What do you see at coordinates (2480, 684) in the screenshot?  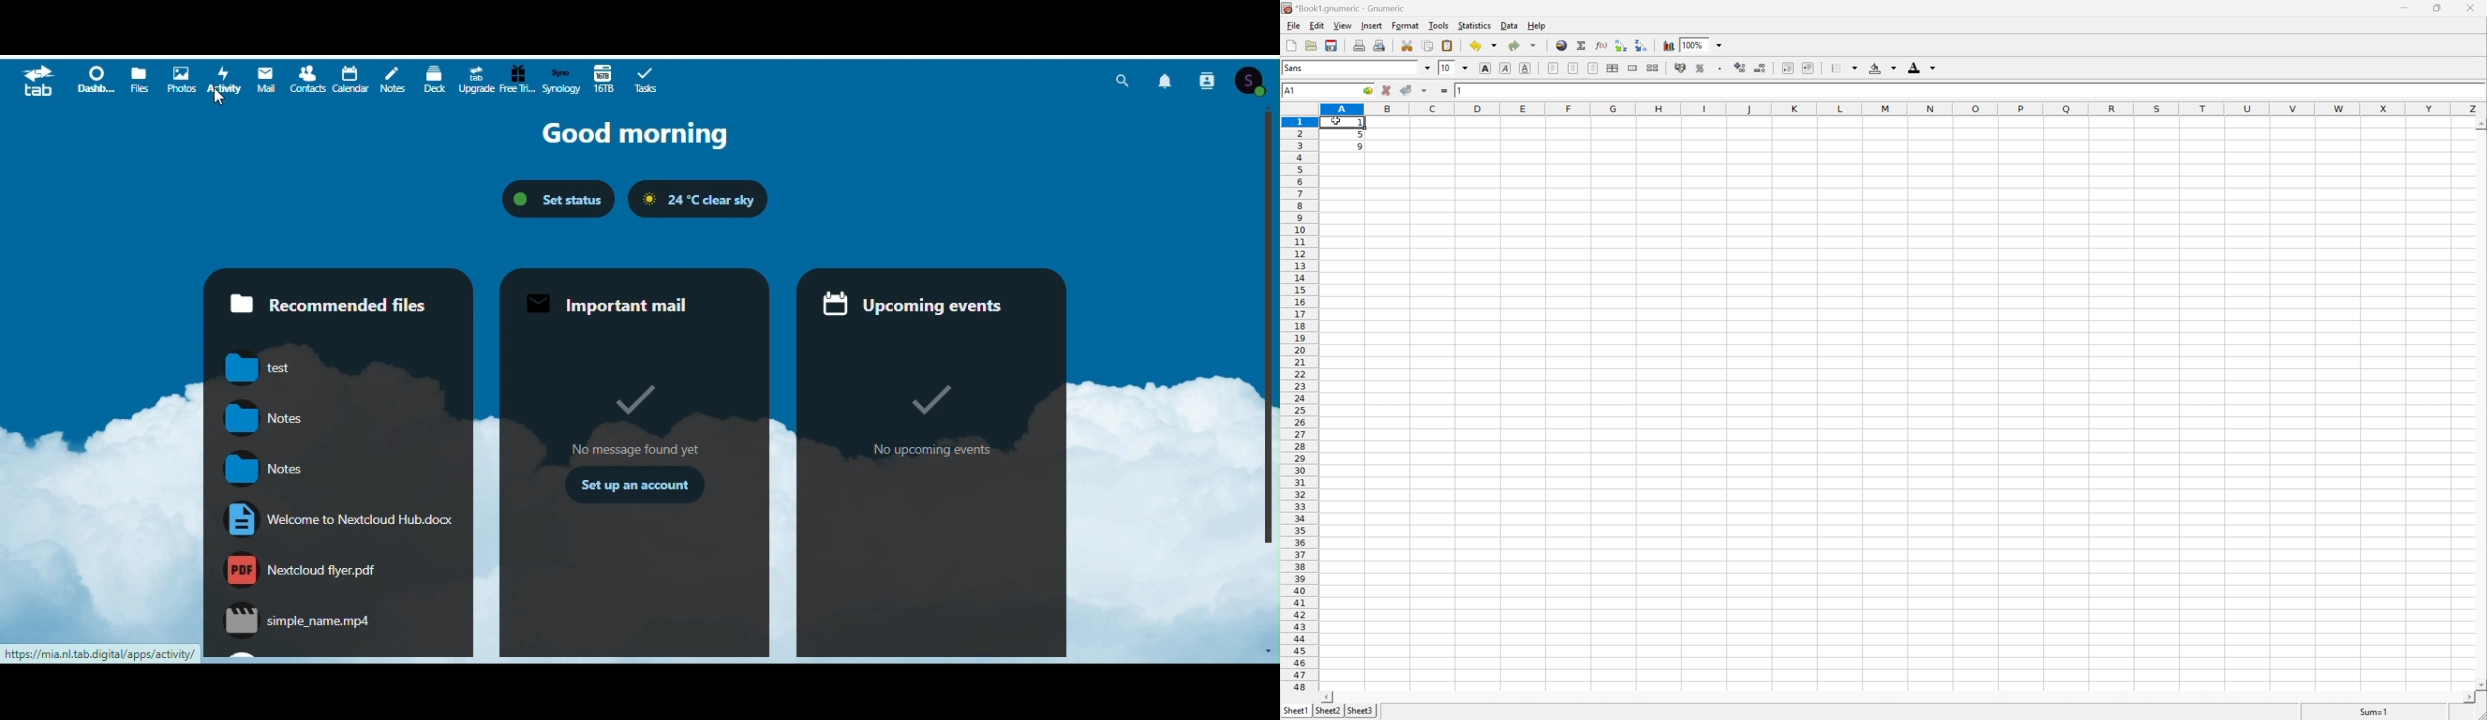 I see `scroll down` at bounding box center [2480, 684].